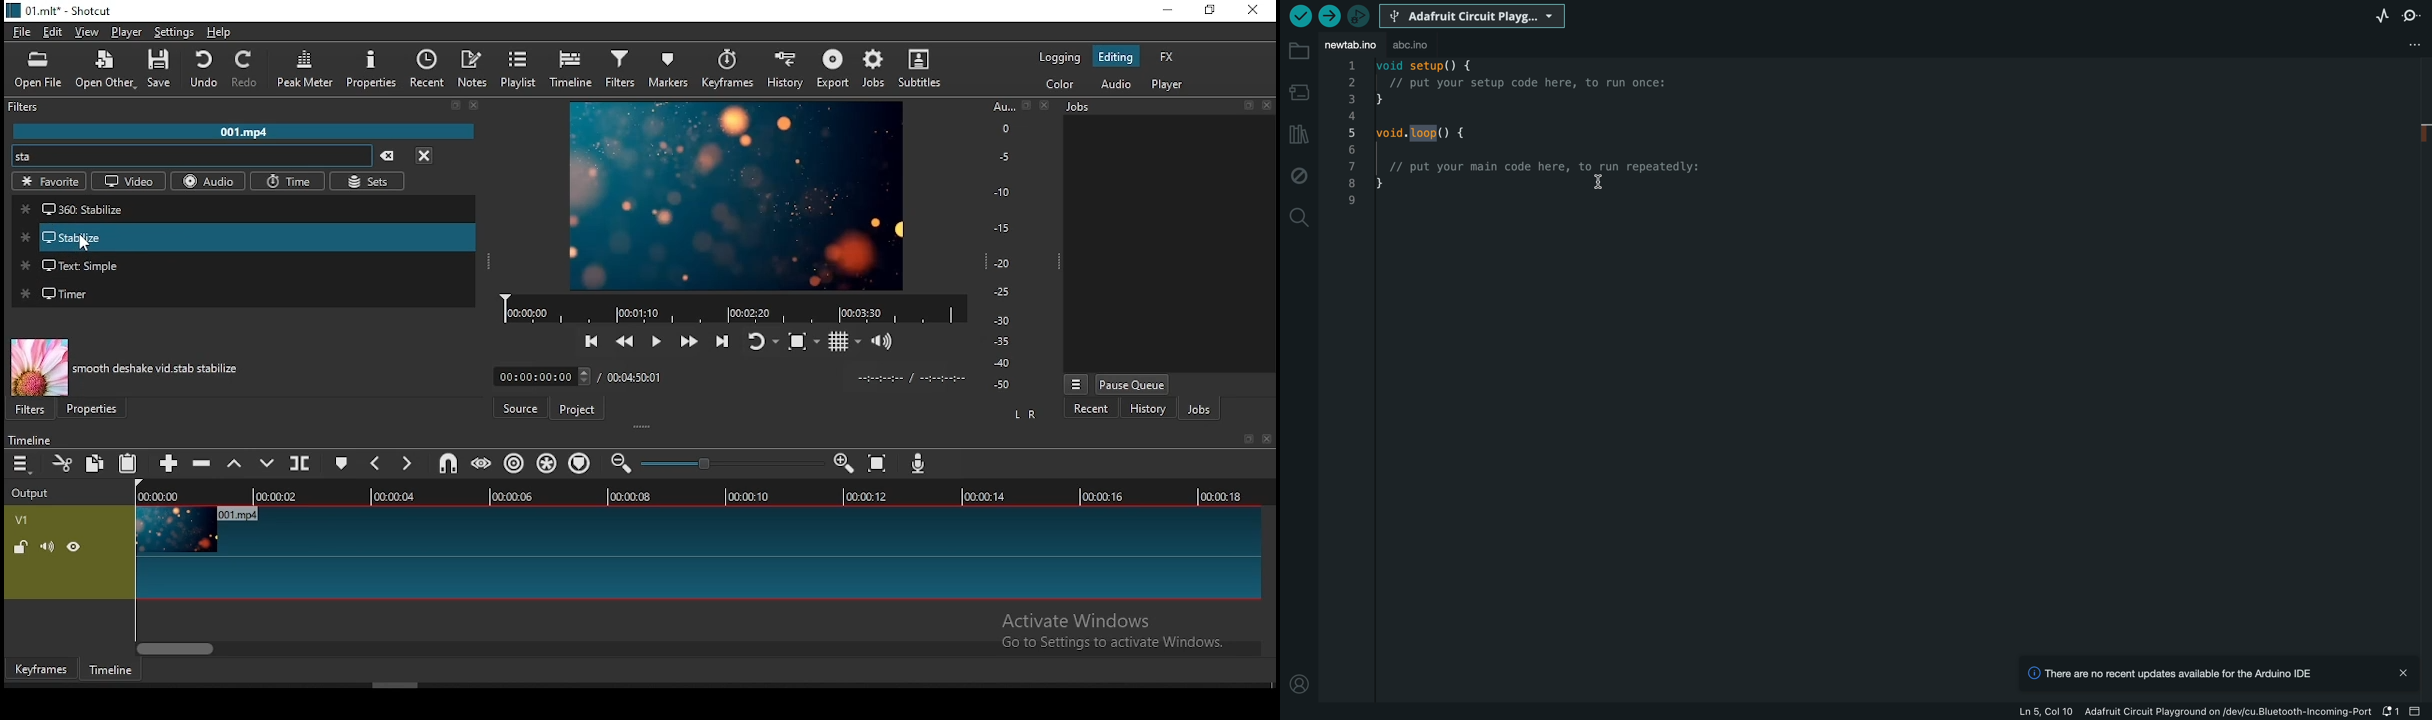 The width and height of the screenshot is (2436, 728). What do you see at coordinates (1058, 56) in the screenshot?
I see `logging` at bounding box center [1058, 56].